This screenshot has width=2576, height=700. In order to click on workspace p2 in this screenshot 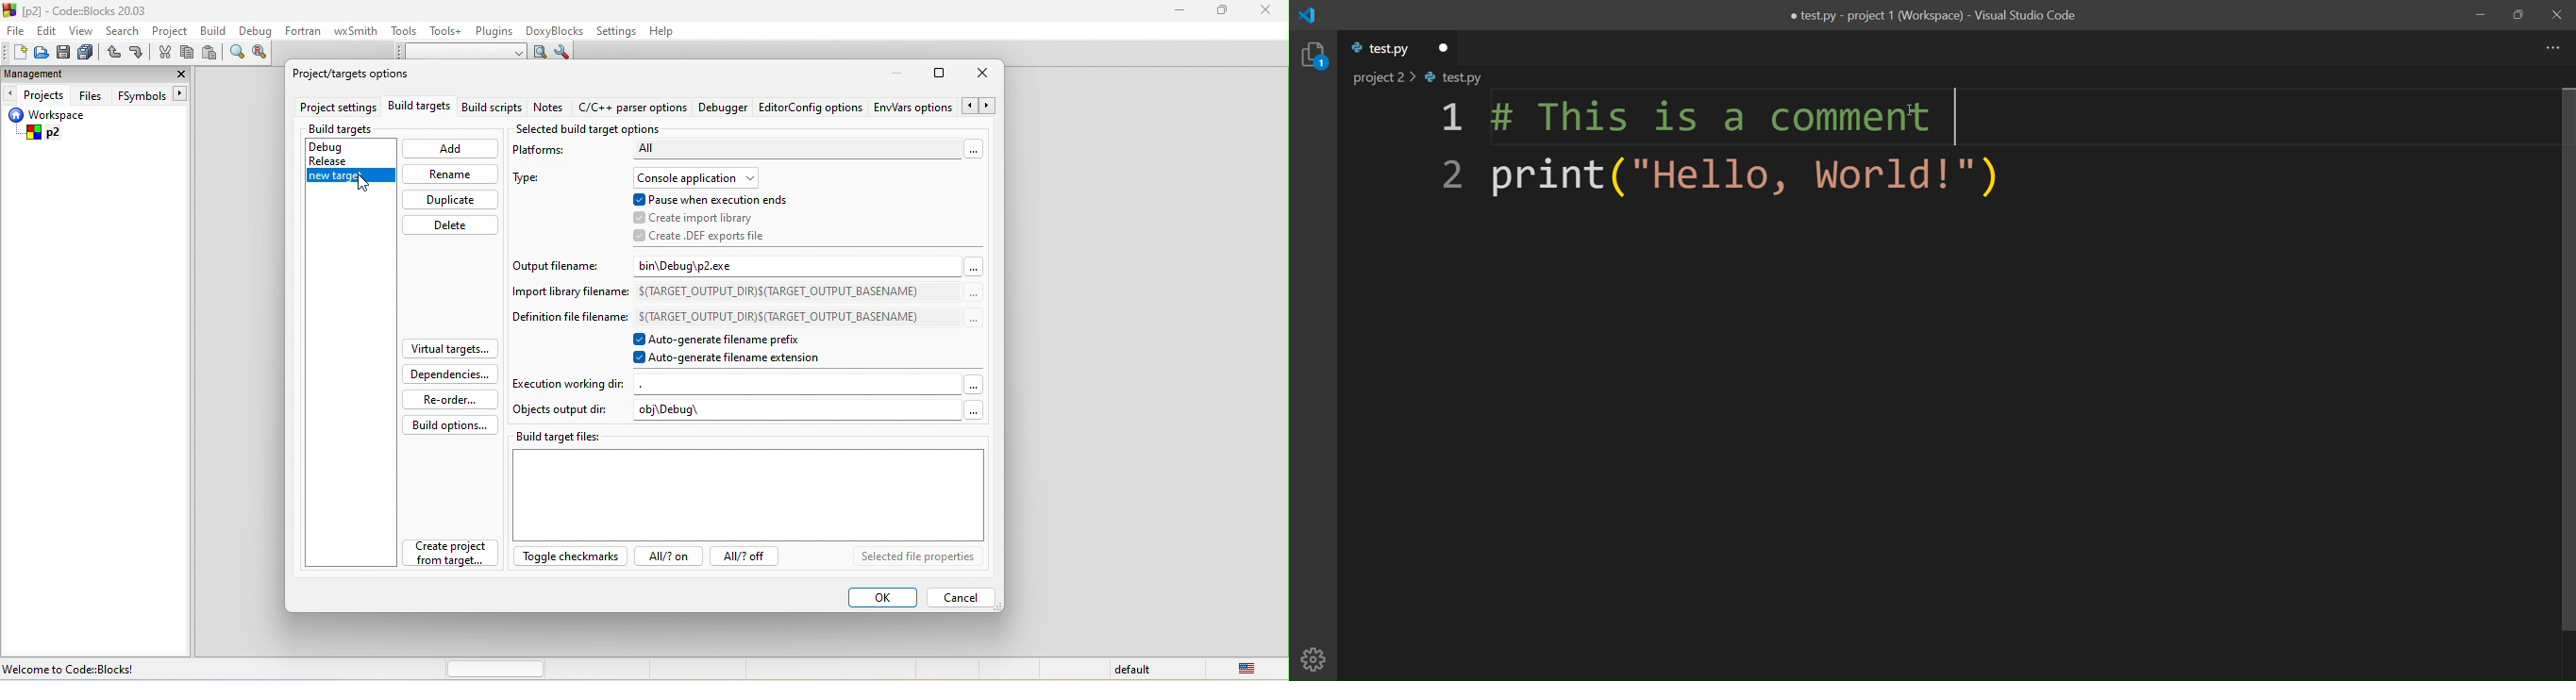, I will do `click(59, 126)`.